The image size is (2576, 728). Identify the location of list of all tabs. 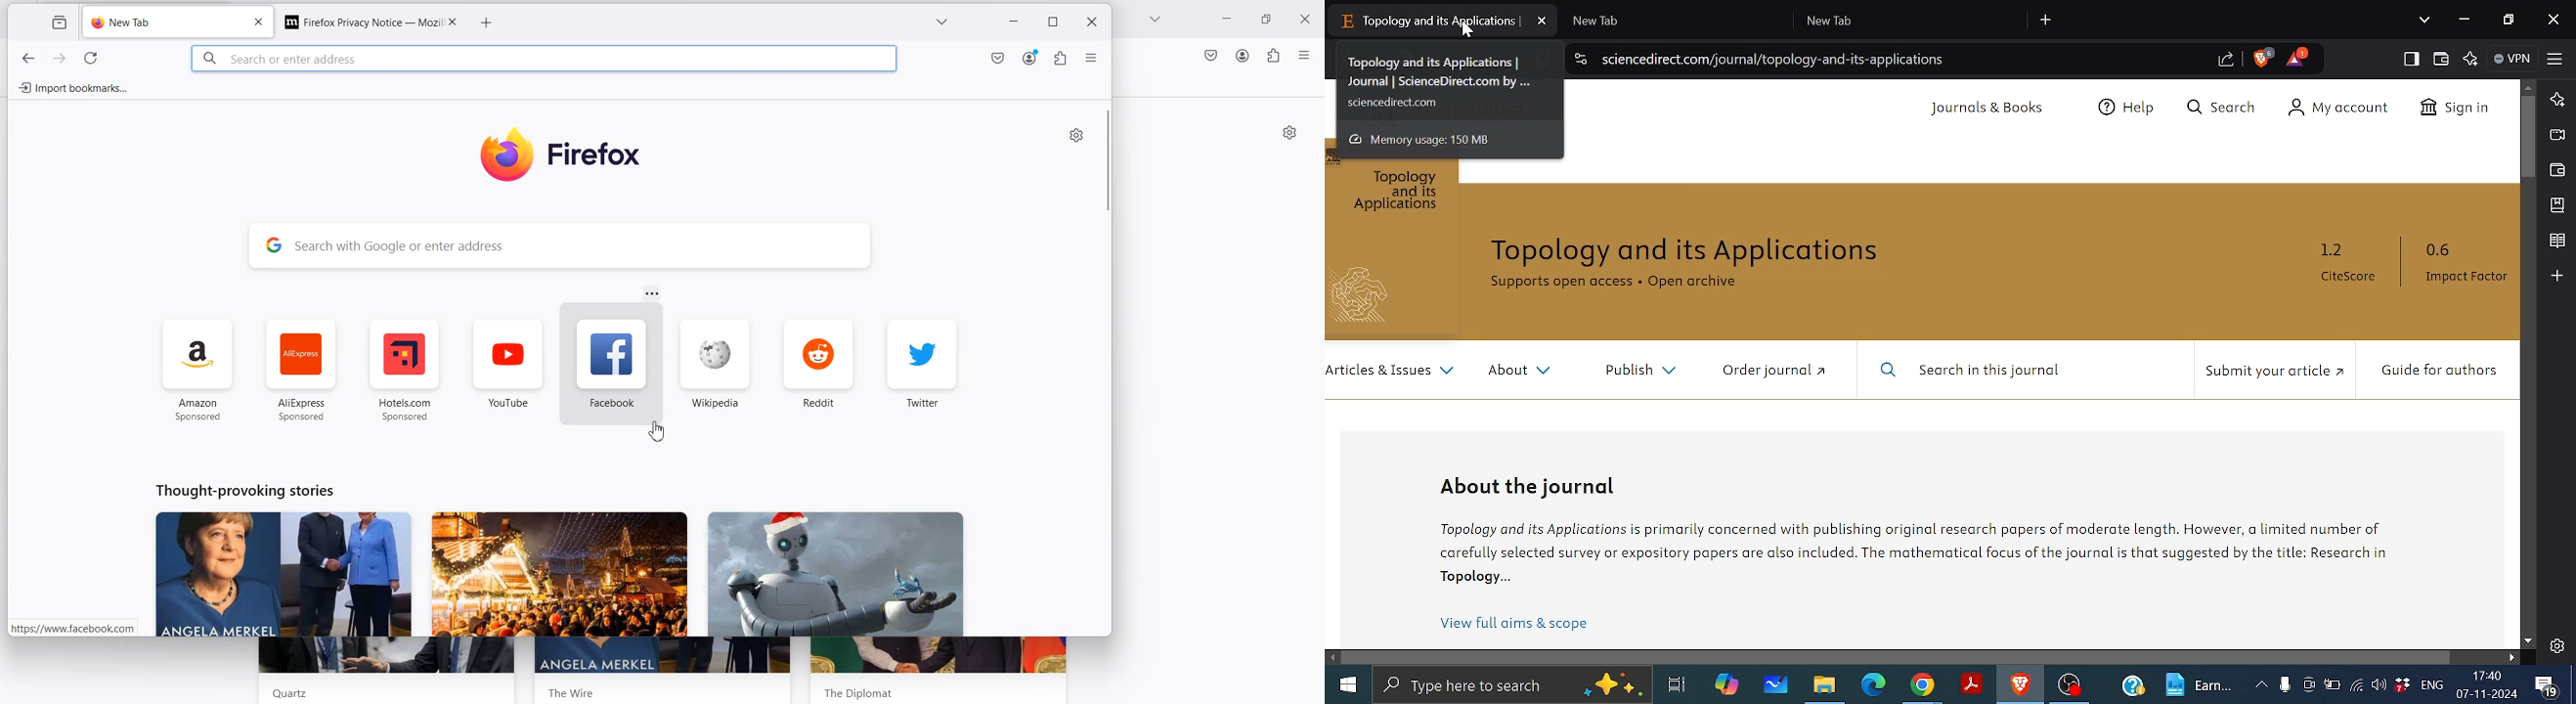
(941, 24).